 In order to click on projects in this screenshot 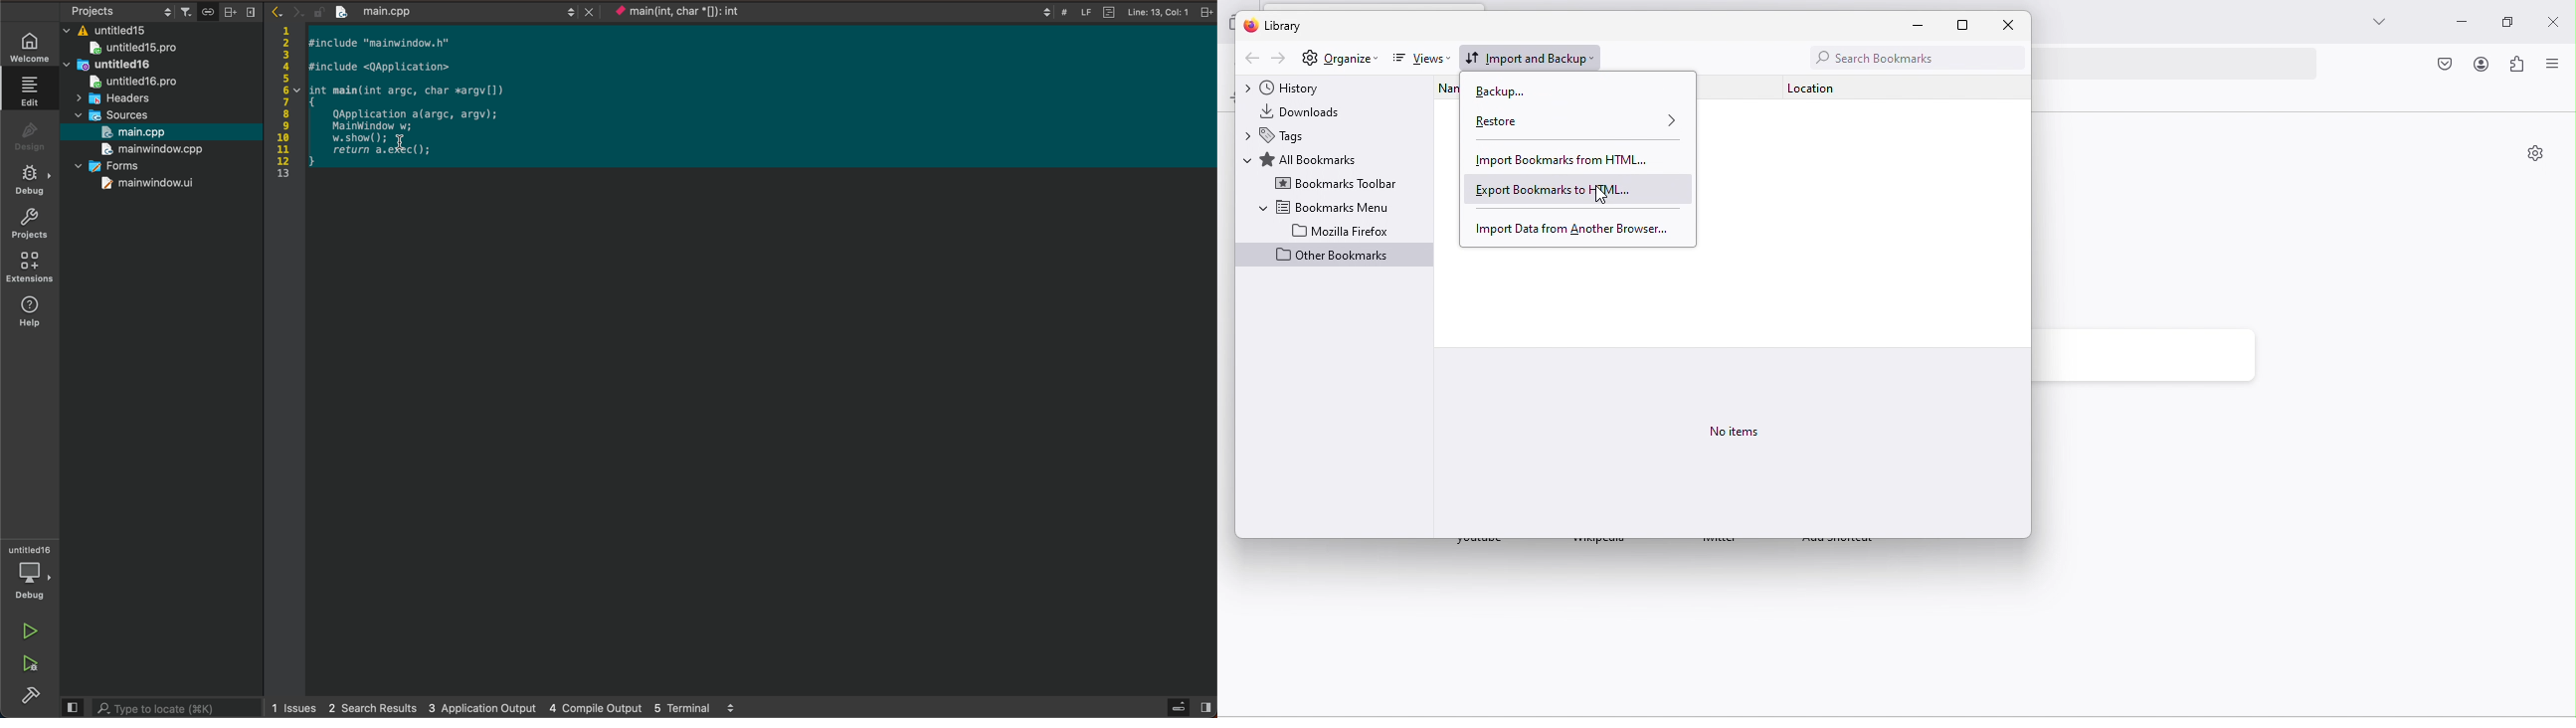, I will do `click(29, 225)`.